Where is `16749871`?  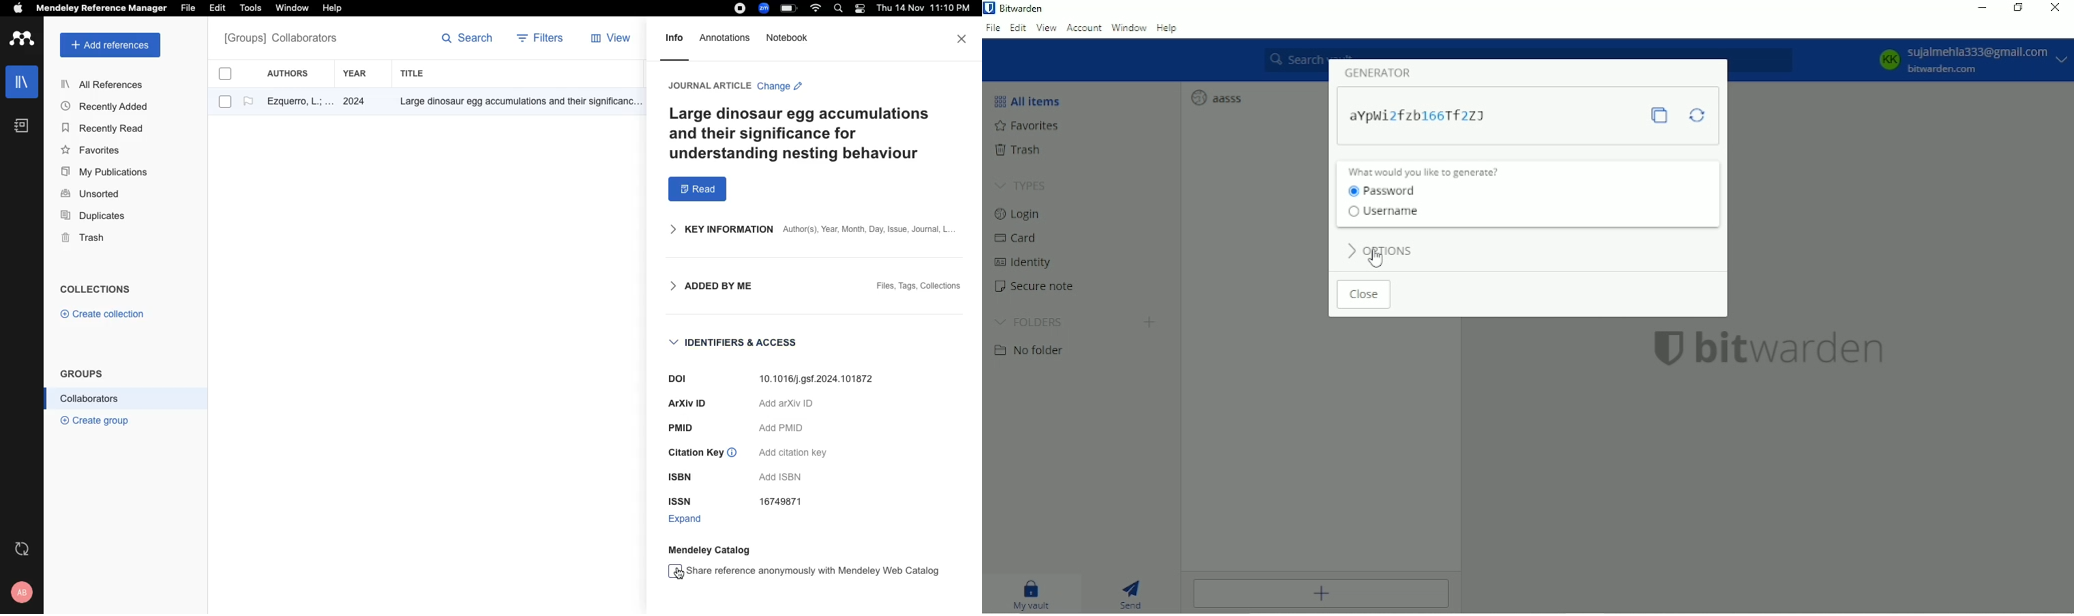
16749871 is located at coordinates (786, 503).